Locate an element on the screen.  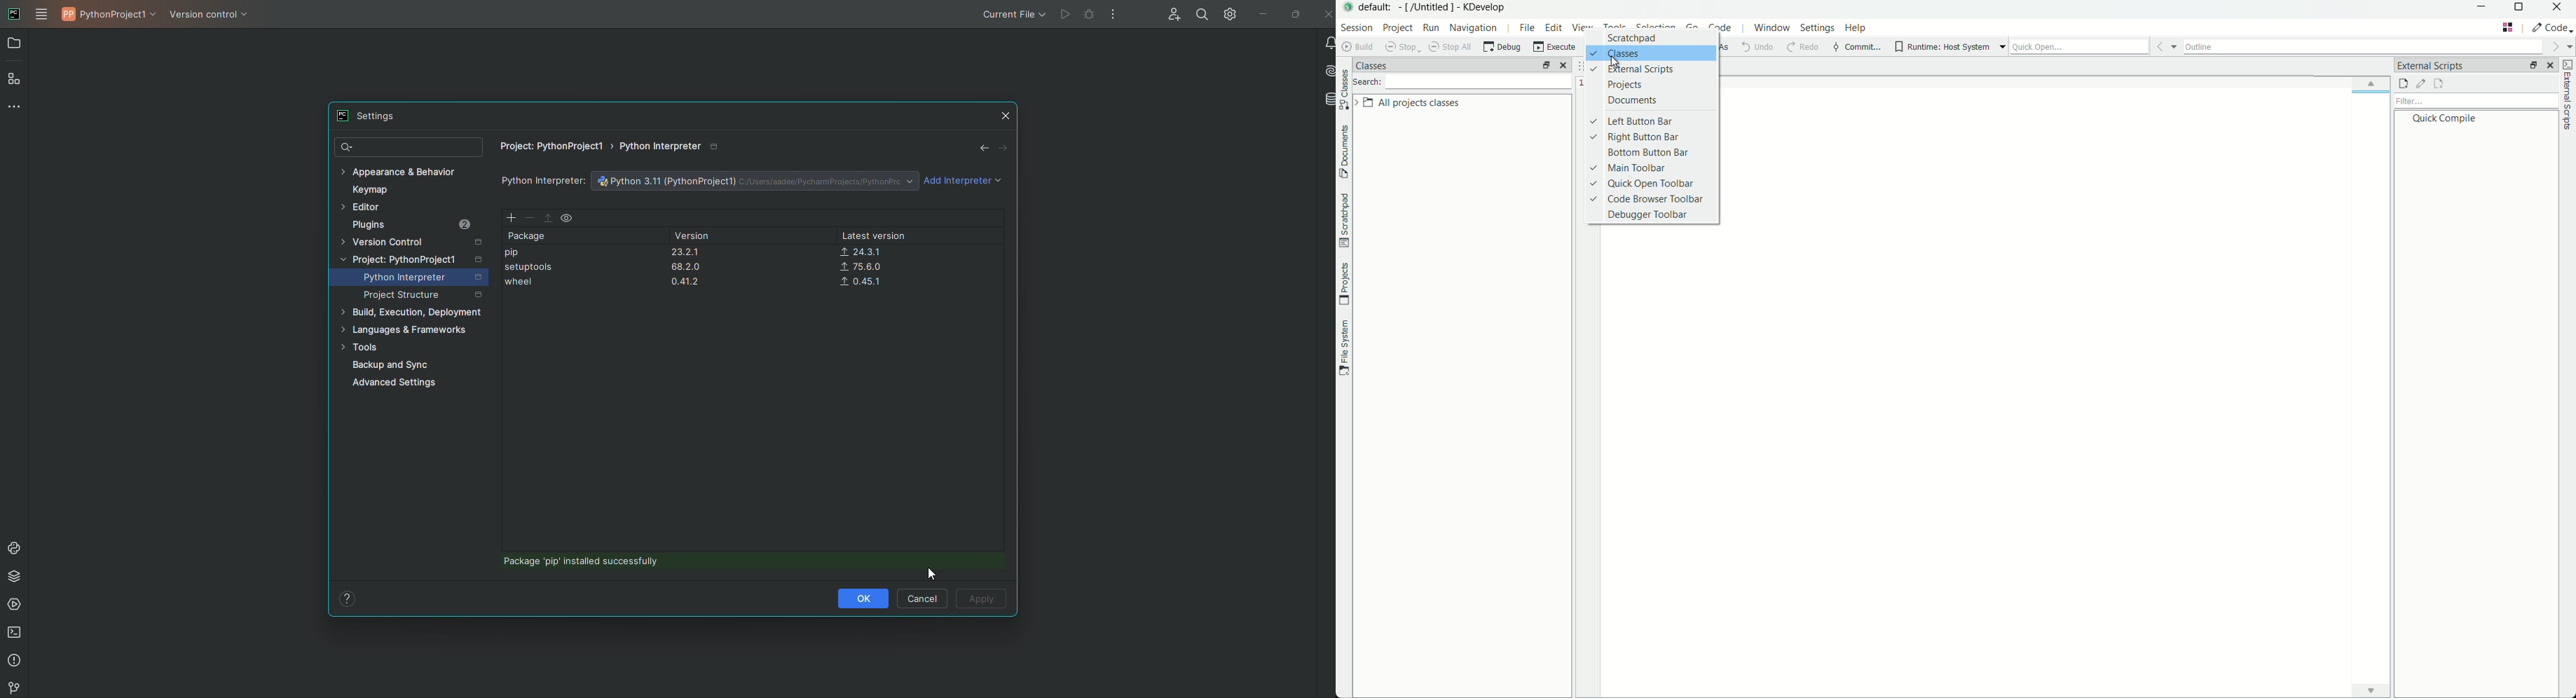
tab layout is located at coordinates (2507, 30).